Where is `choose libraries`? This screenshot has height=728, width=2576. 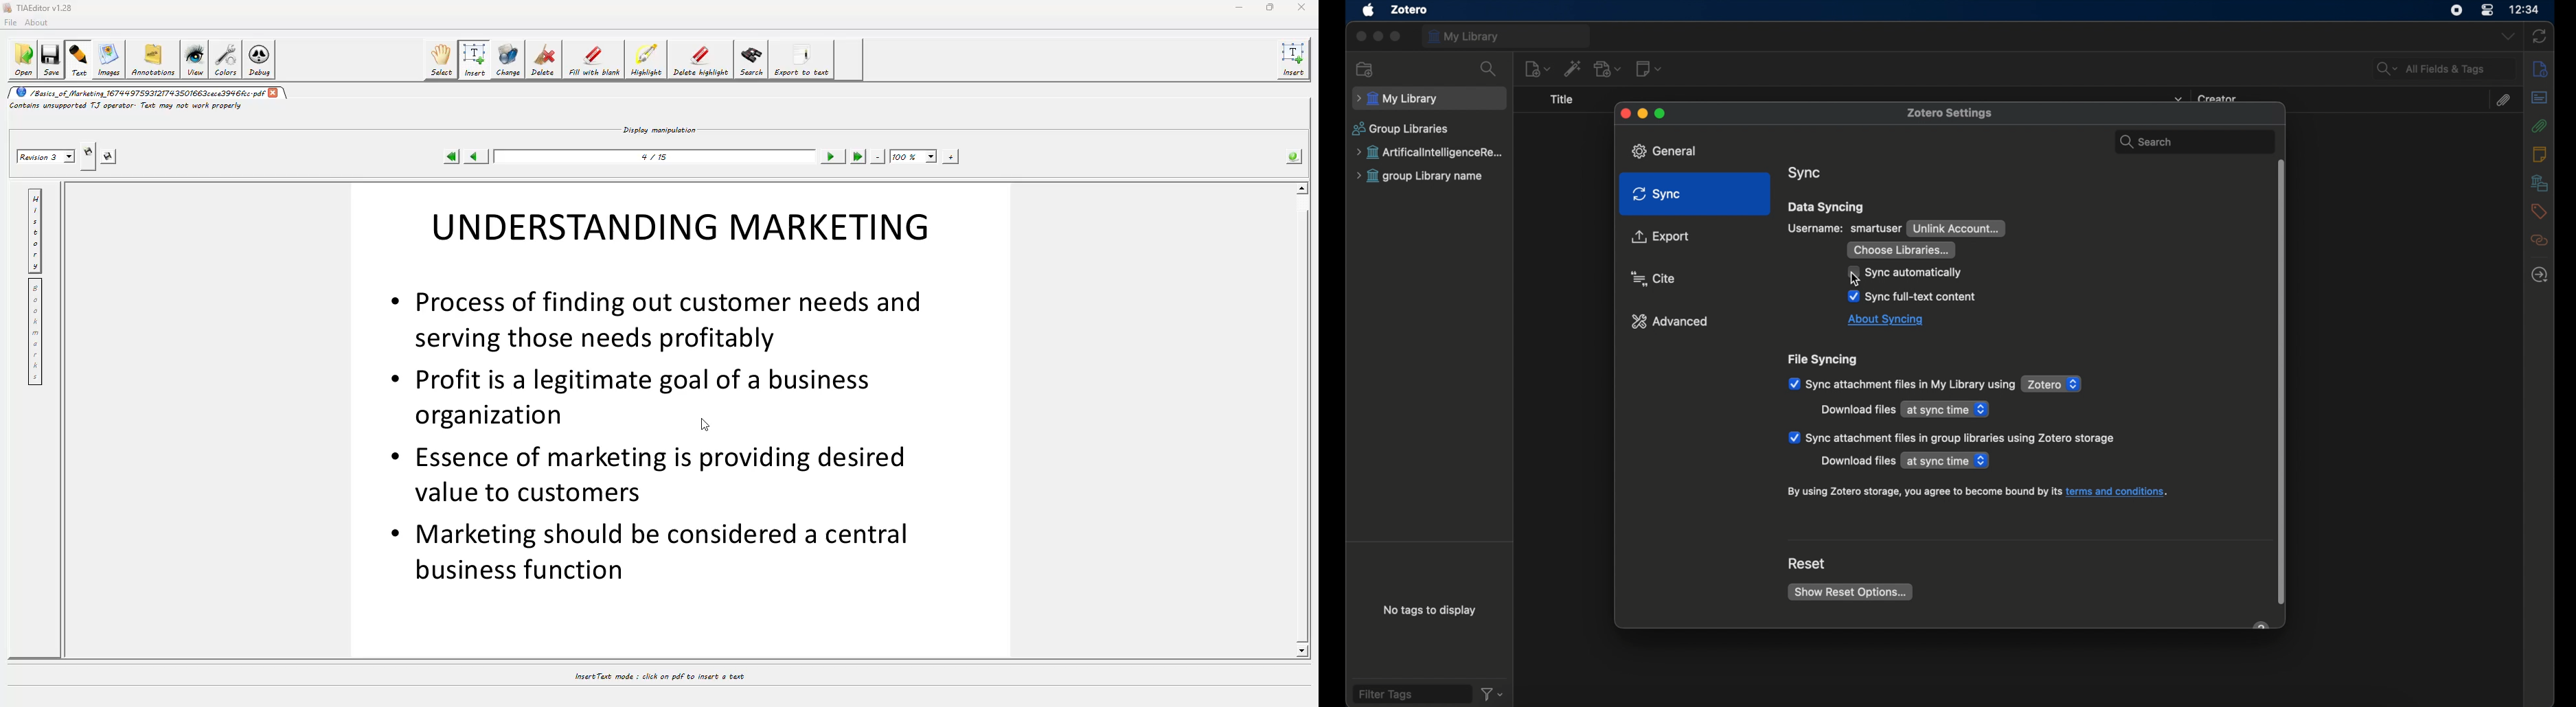
choose libraries is located at coordinates (1901, 249).